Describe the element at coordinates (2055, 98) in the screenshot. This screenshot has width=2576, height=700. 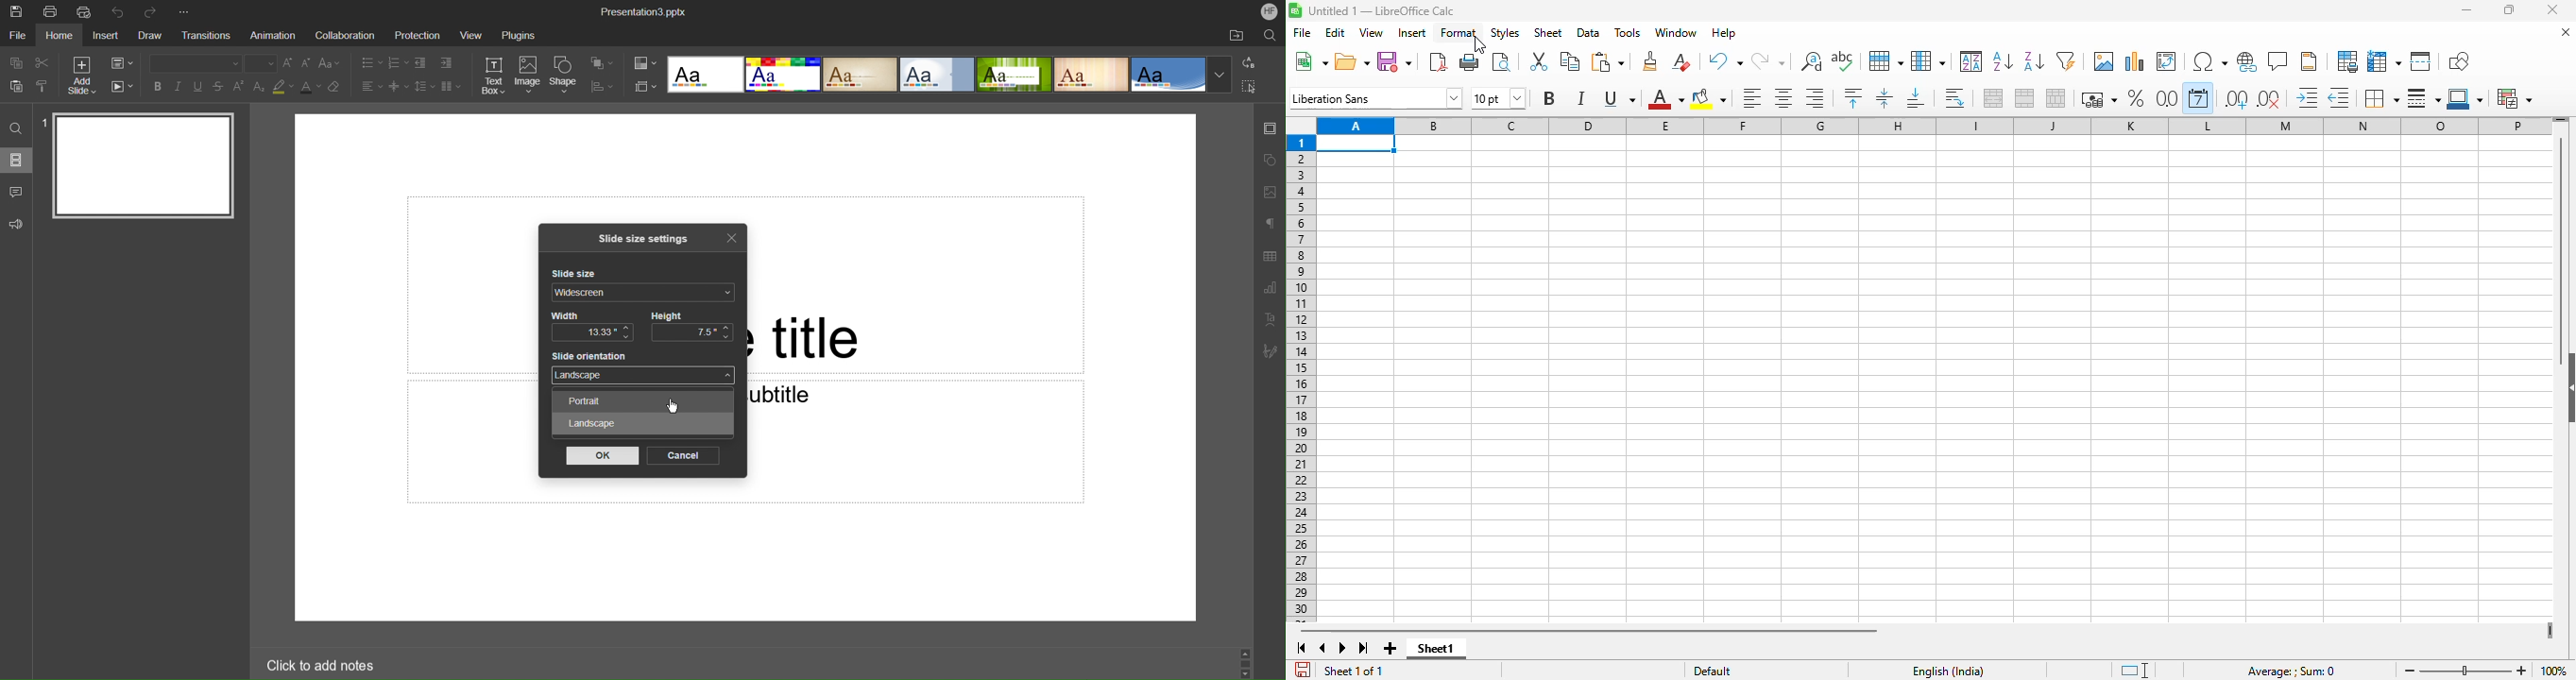
I see `unmerge cells` at that location.